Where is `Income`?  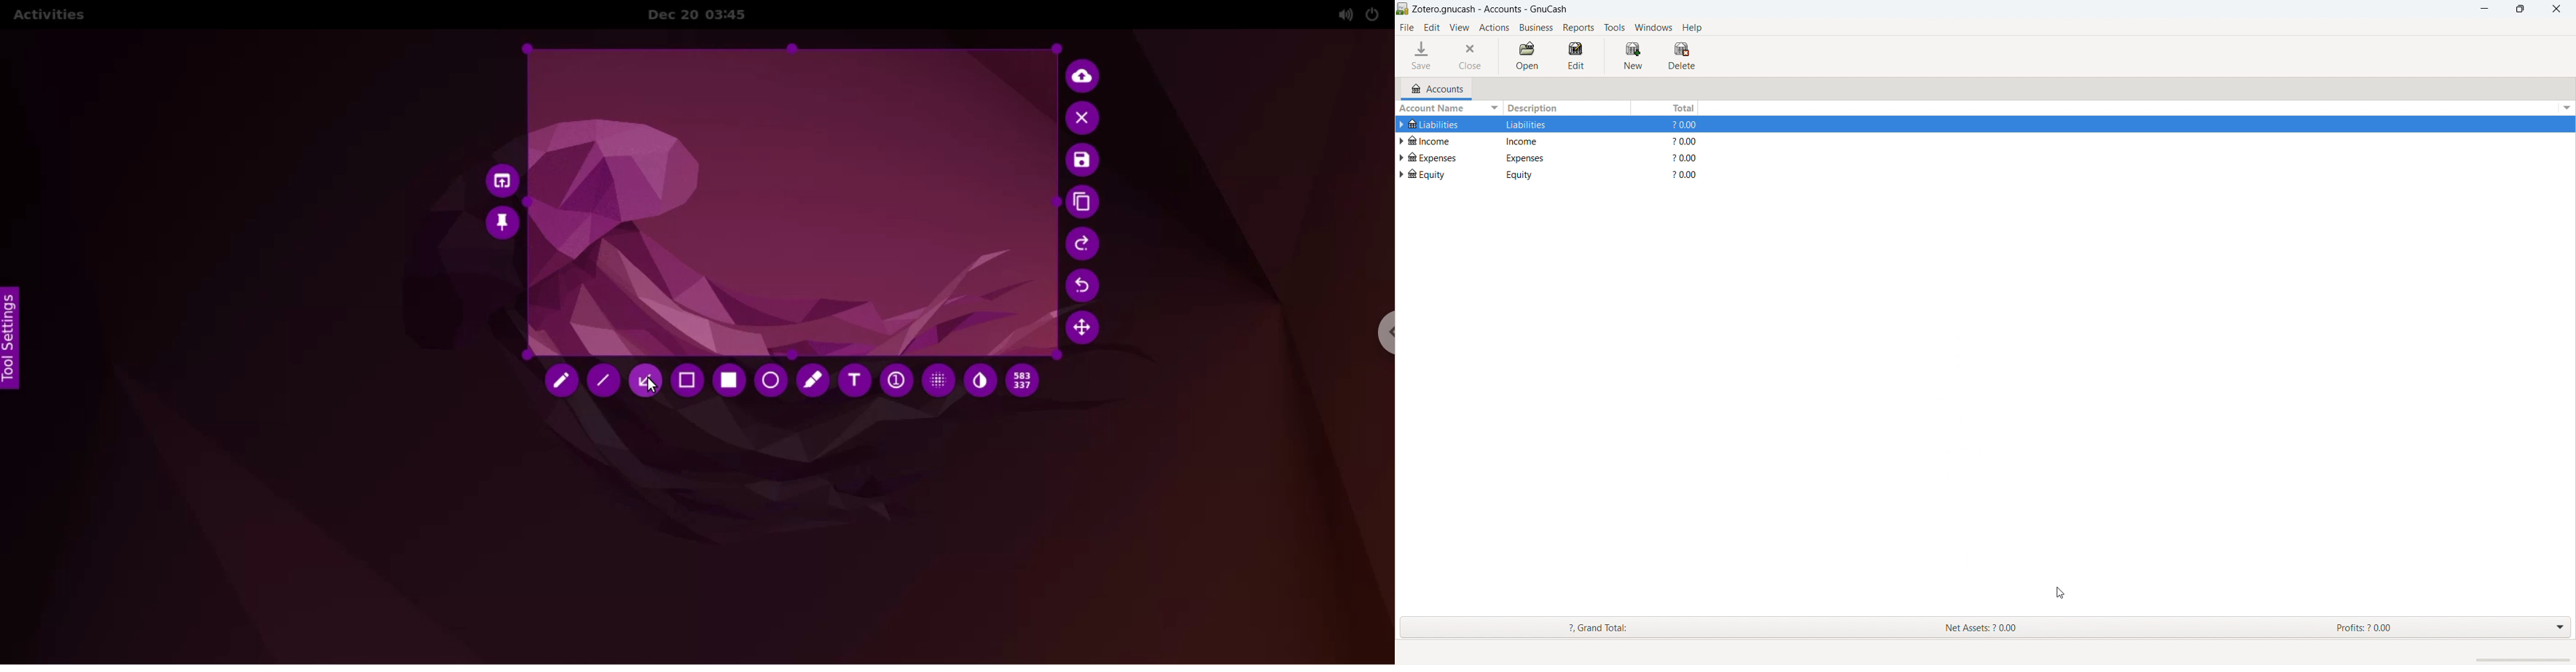
Income is located at coordinates (1536, 140).